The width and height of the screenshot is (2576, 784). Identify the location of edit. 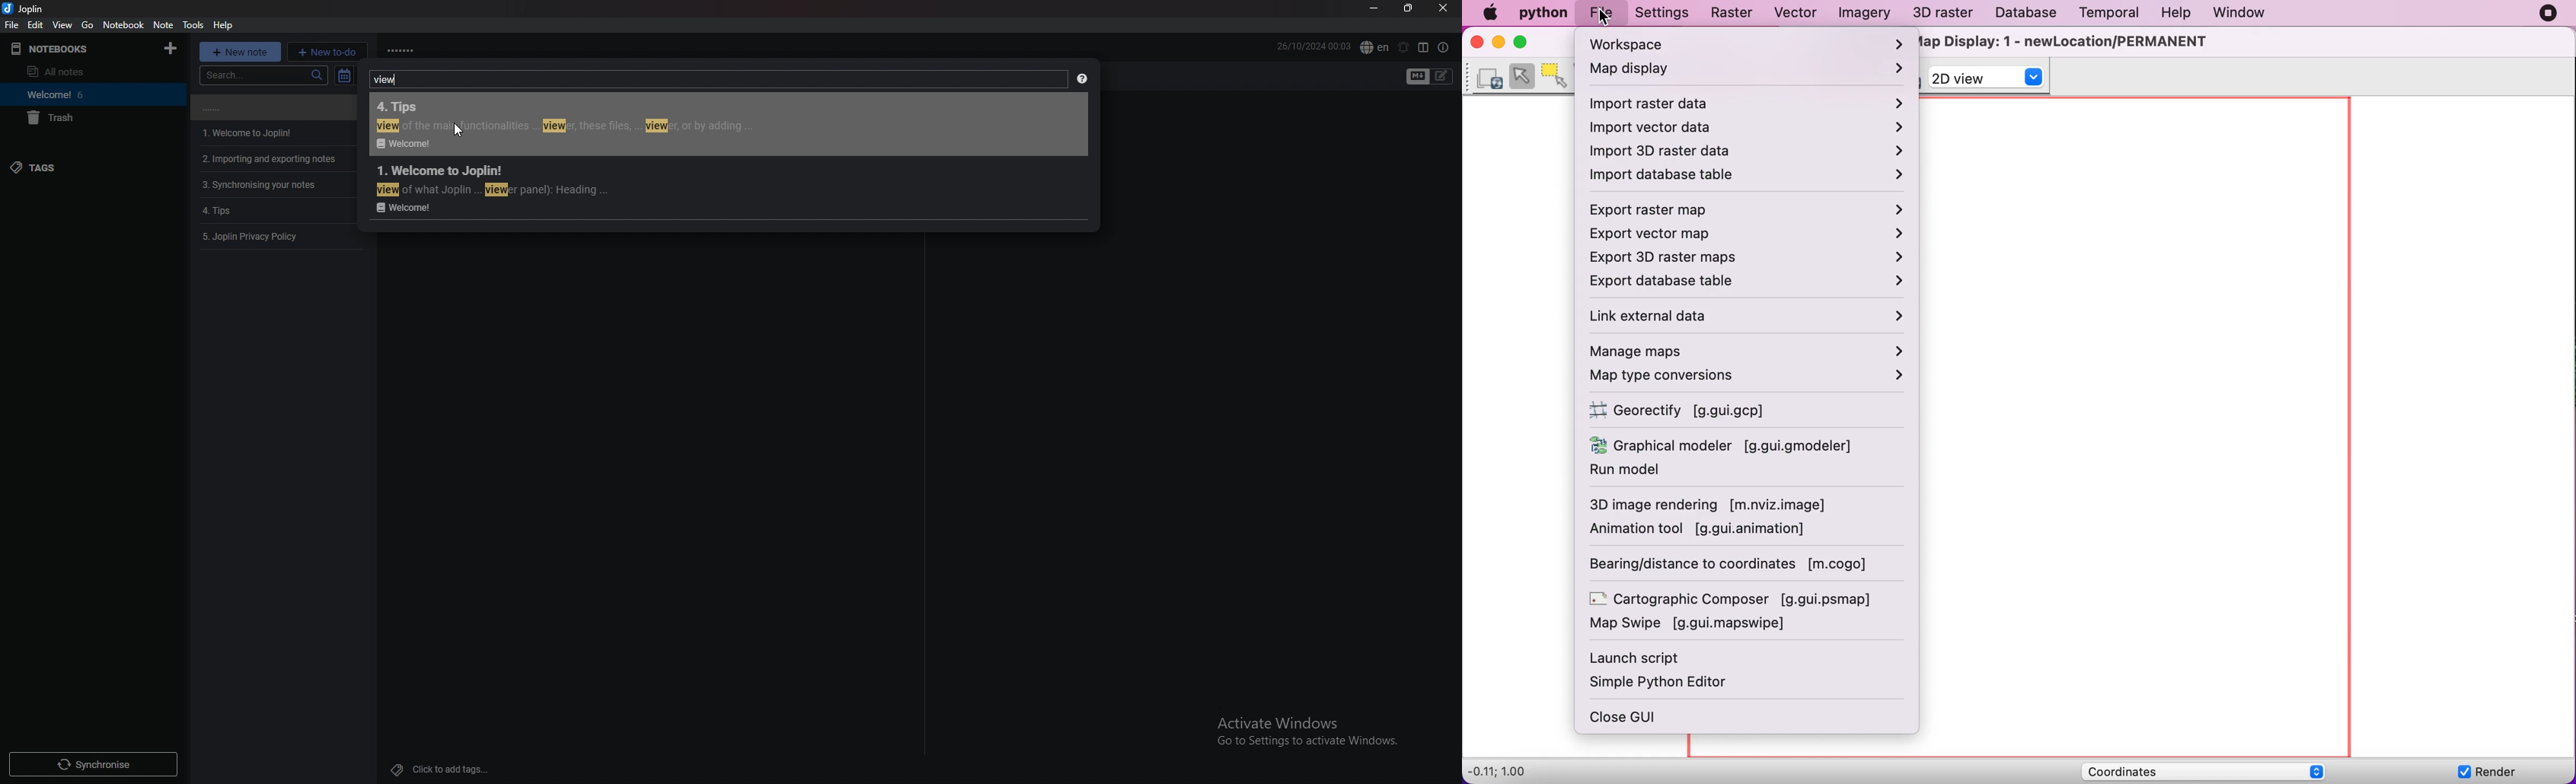
(35, 24).